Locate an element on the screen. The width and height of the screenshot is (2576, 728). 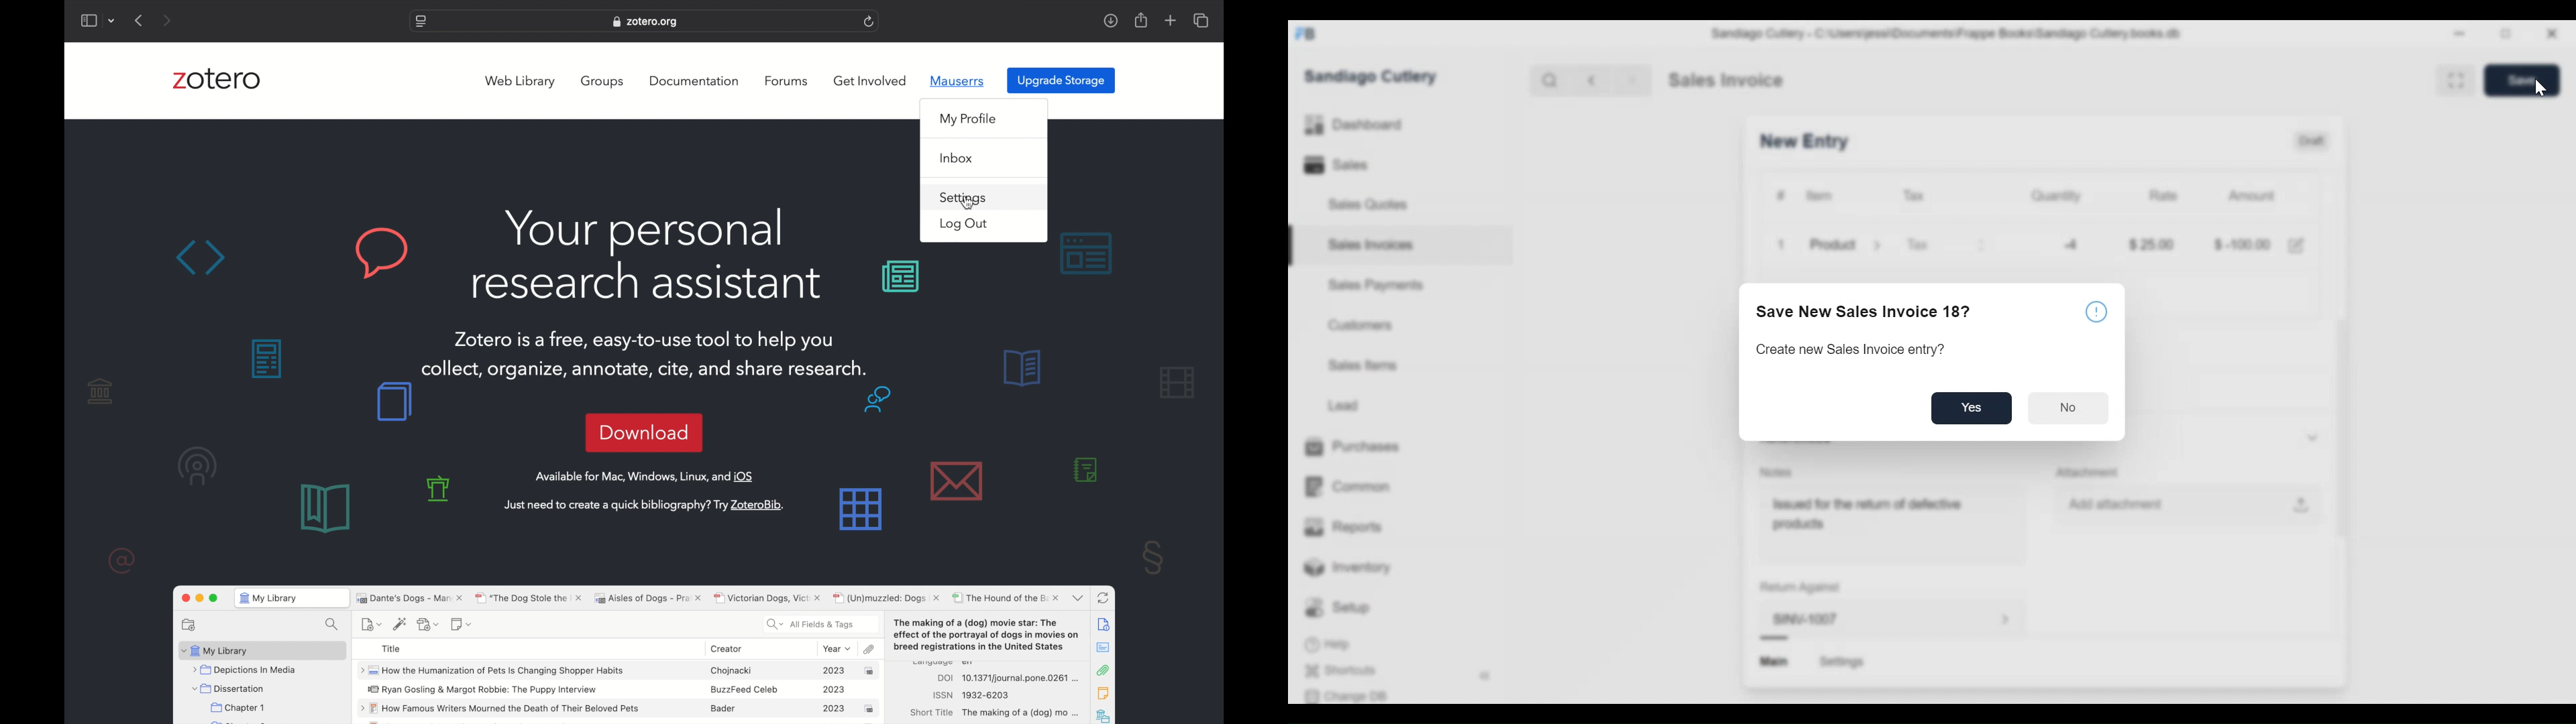
Yes is located at coordinates (1972, 408).